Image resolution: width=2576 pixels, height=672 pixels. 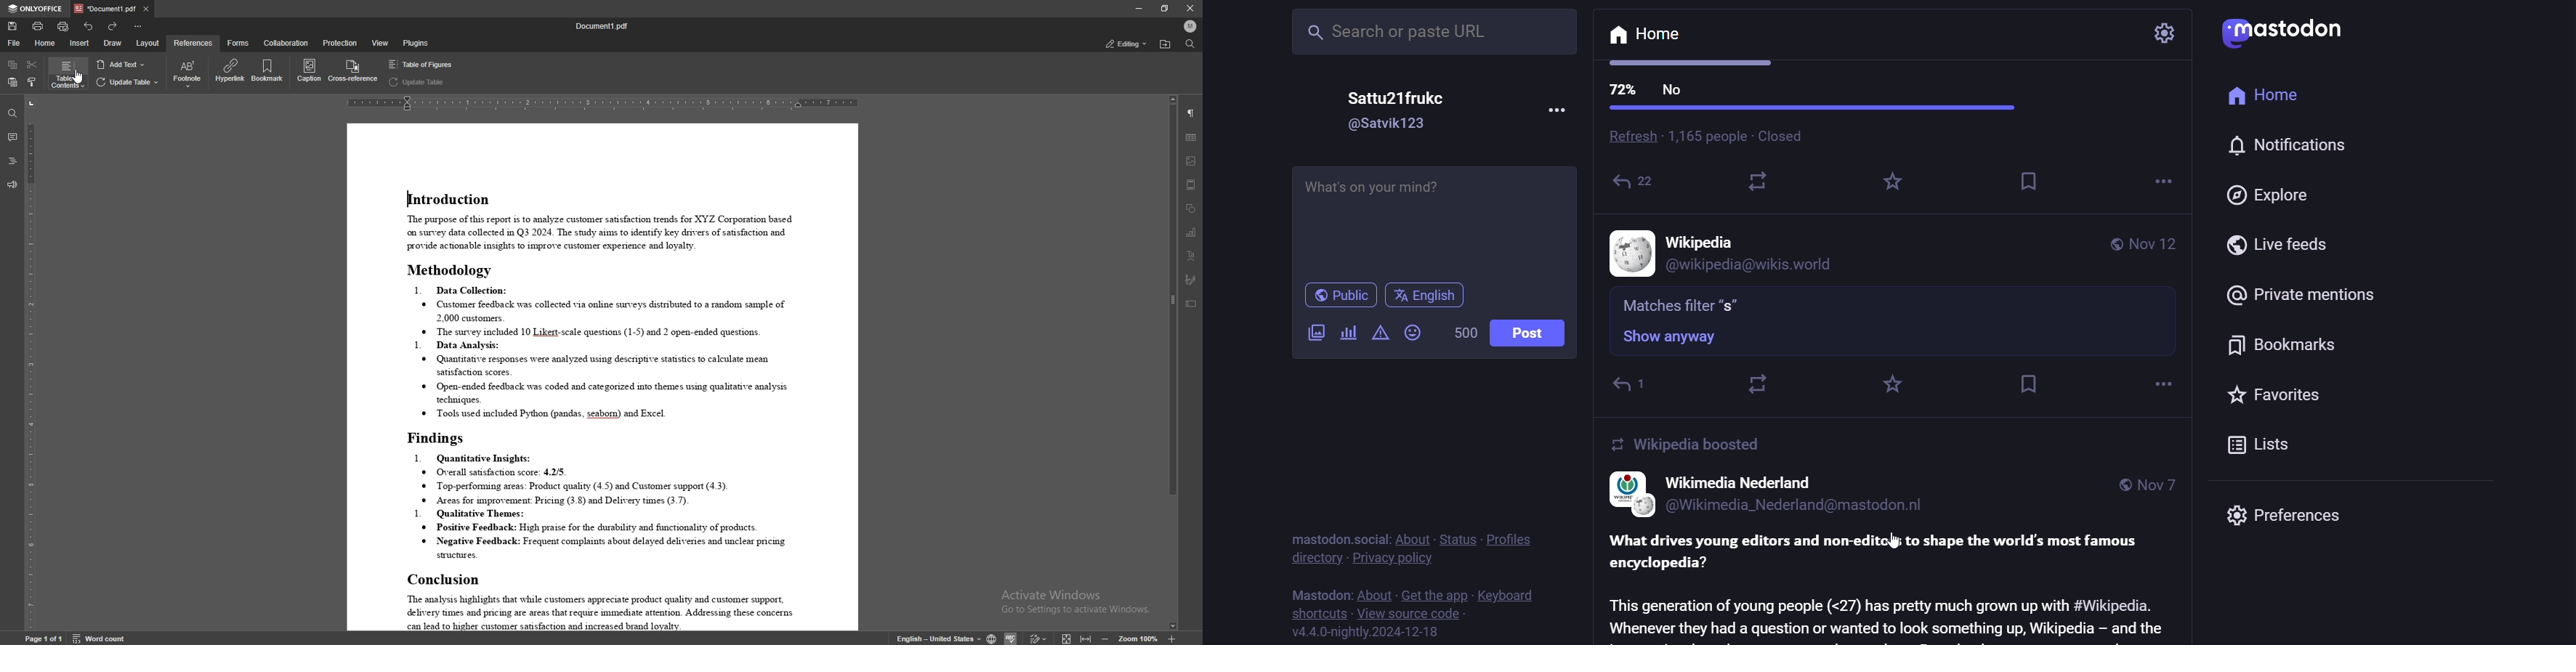 What do you see at coordinates (1334, 536) in the screenshot?
I see `mastodon social` at bounding box center [1334, 536].